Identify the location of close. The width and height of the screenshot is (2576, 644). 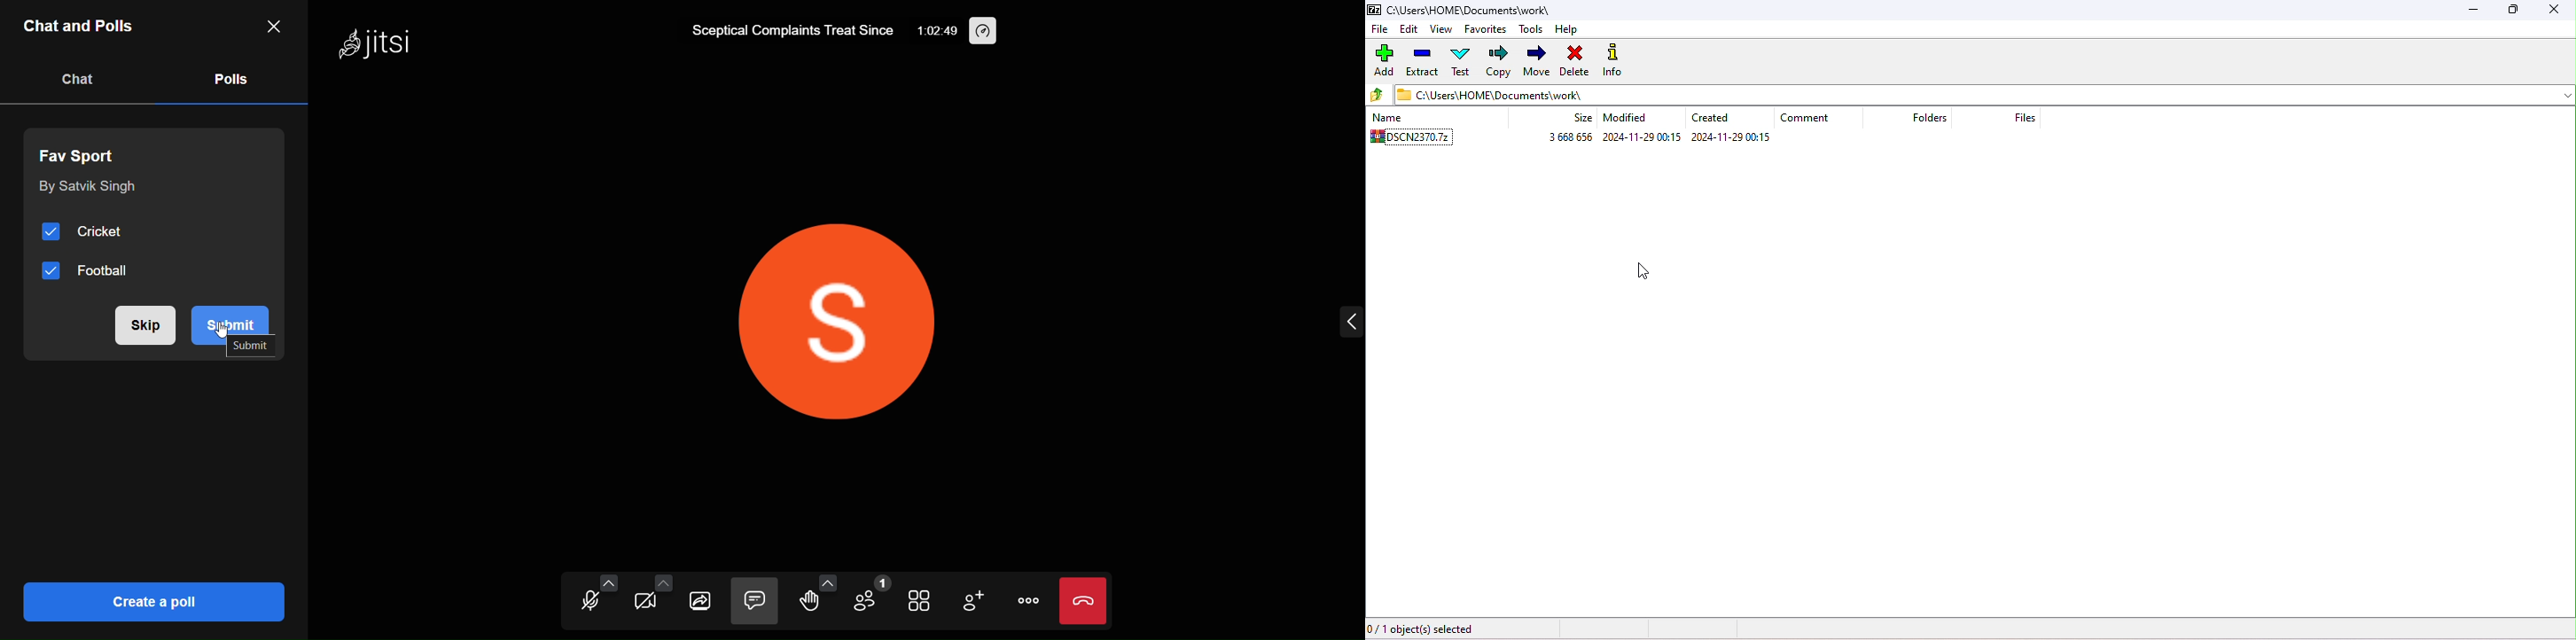
(272, 25).